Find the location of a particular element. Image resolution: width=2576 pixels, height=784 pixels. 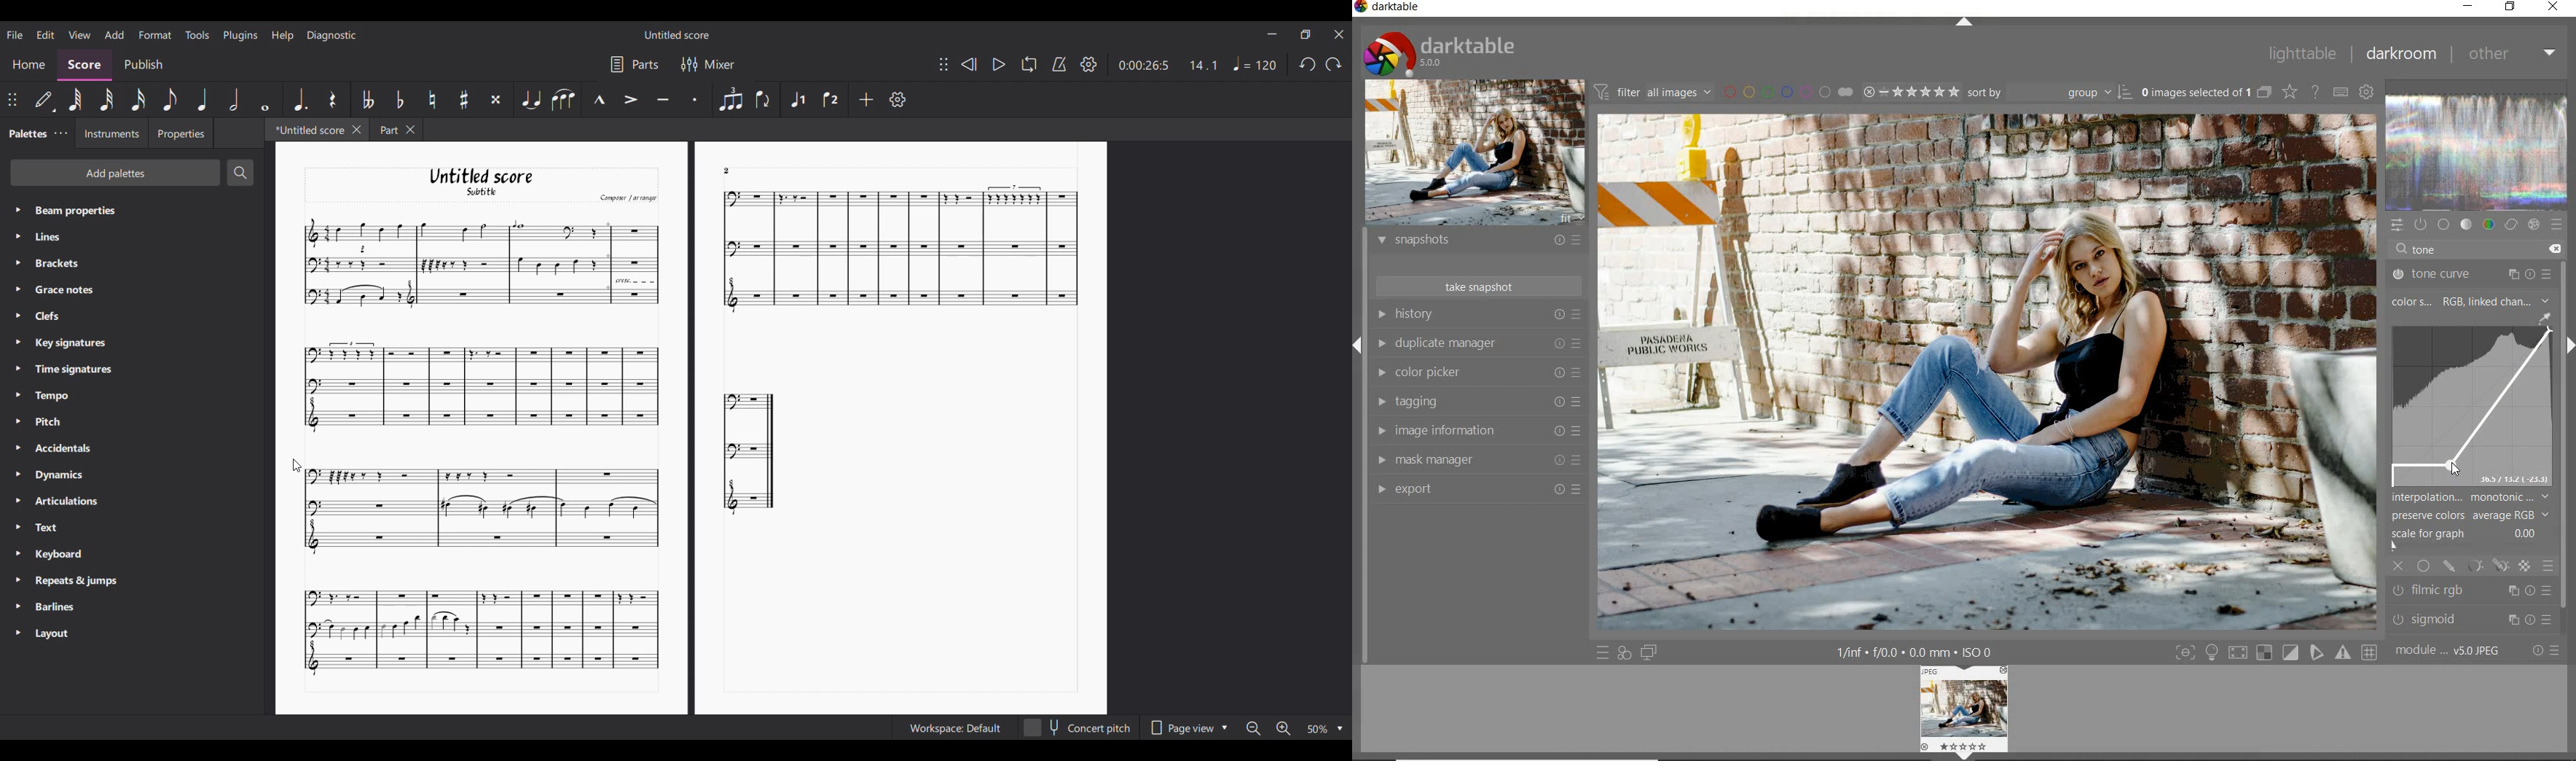

filter by image color is located at coordinates (1791, 93).